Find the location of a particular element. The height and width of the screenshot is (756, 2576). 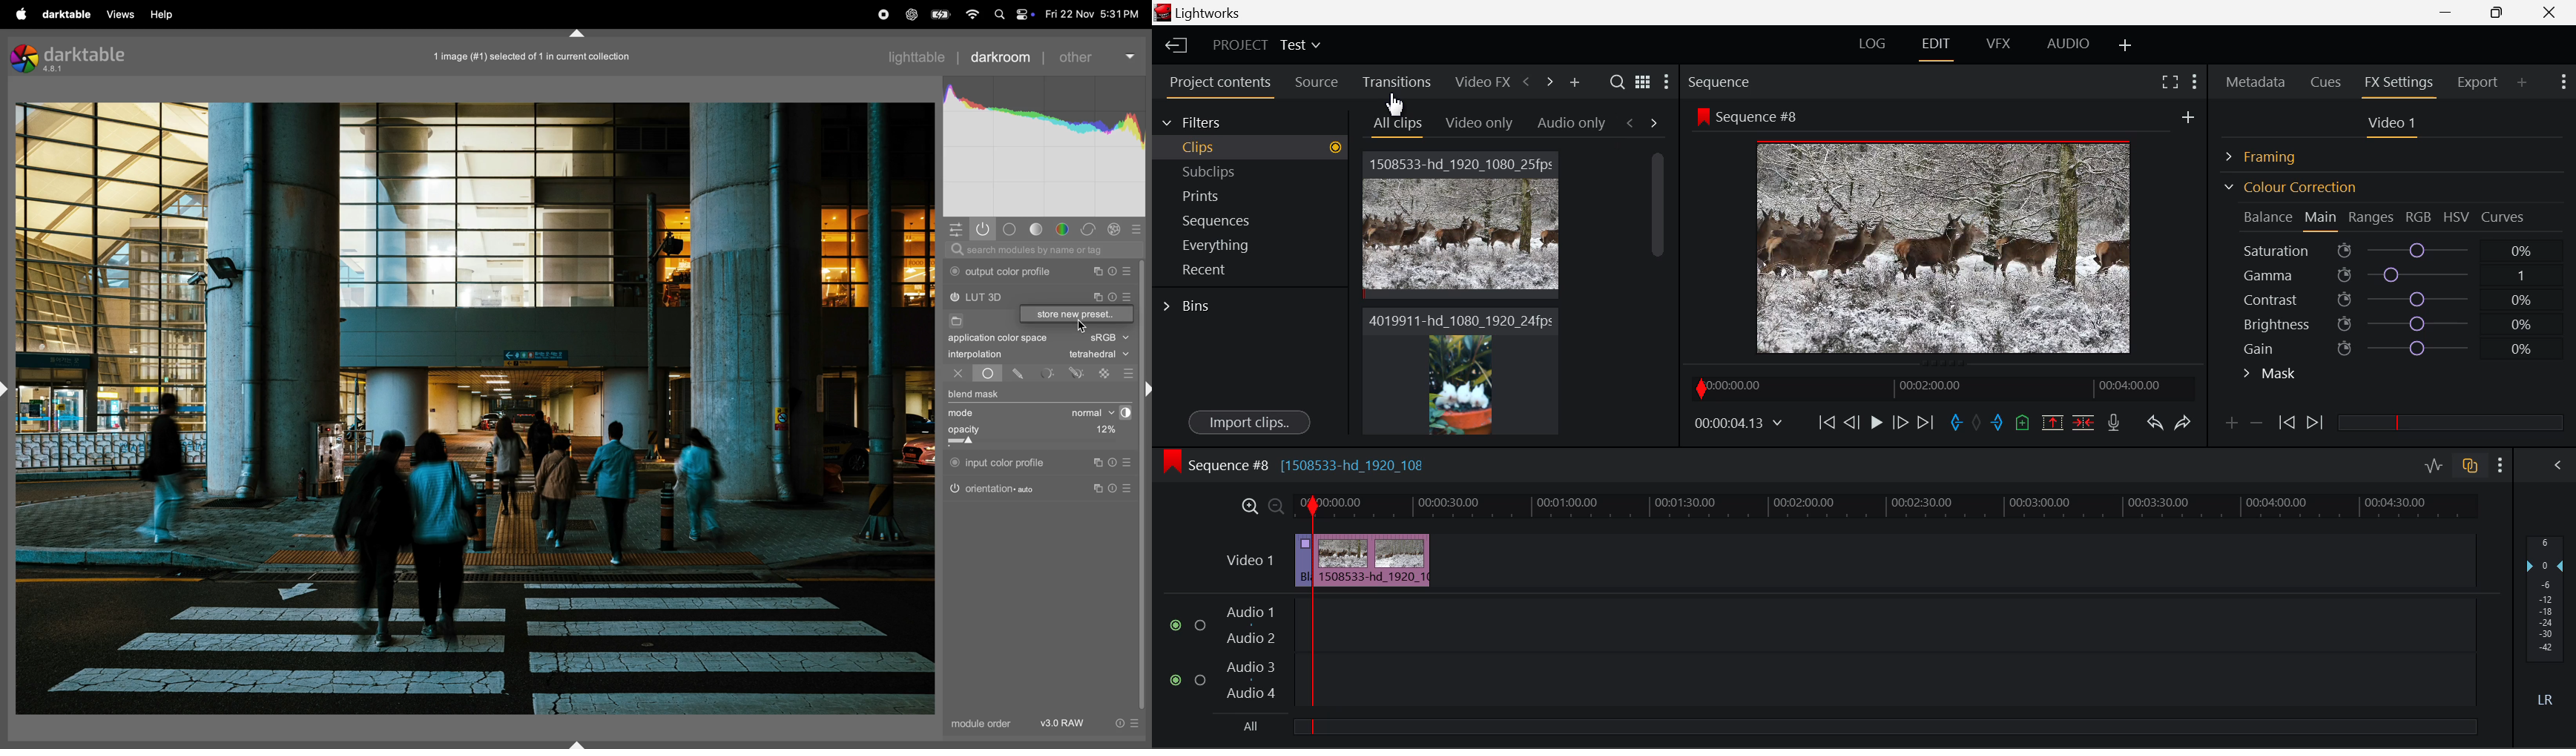

Show Settings is located at coordinates (2193, 79).